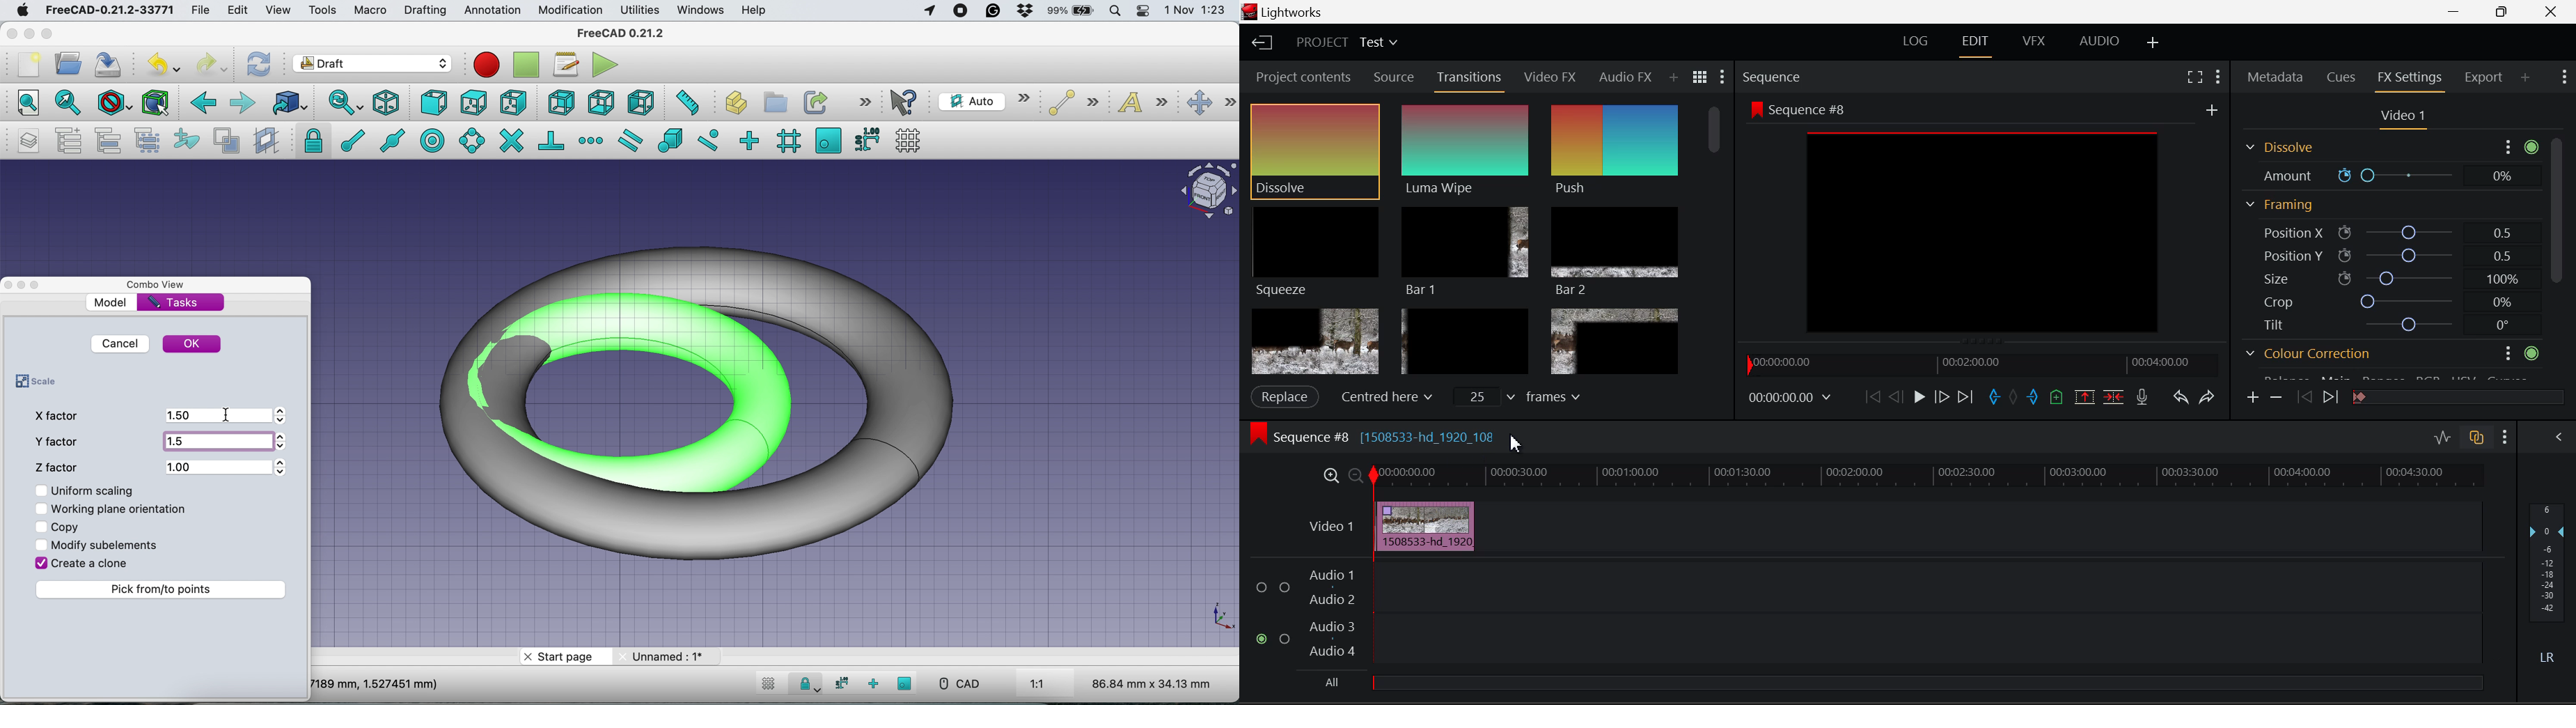 This screenshot has height=728, width=2576. I want to click on Go Forward, so click(1941, 399).